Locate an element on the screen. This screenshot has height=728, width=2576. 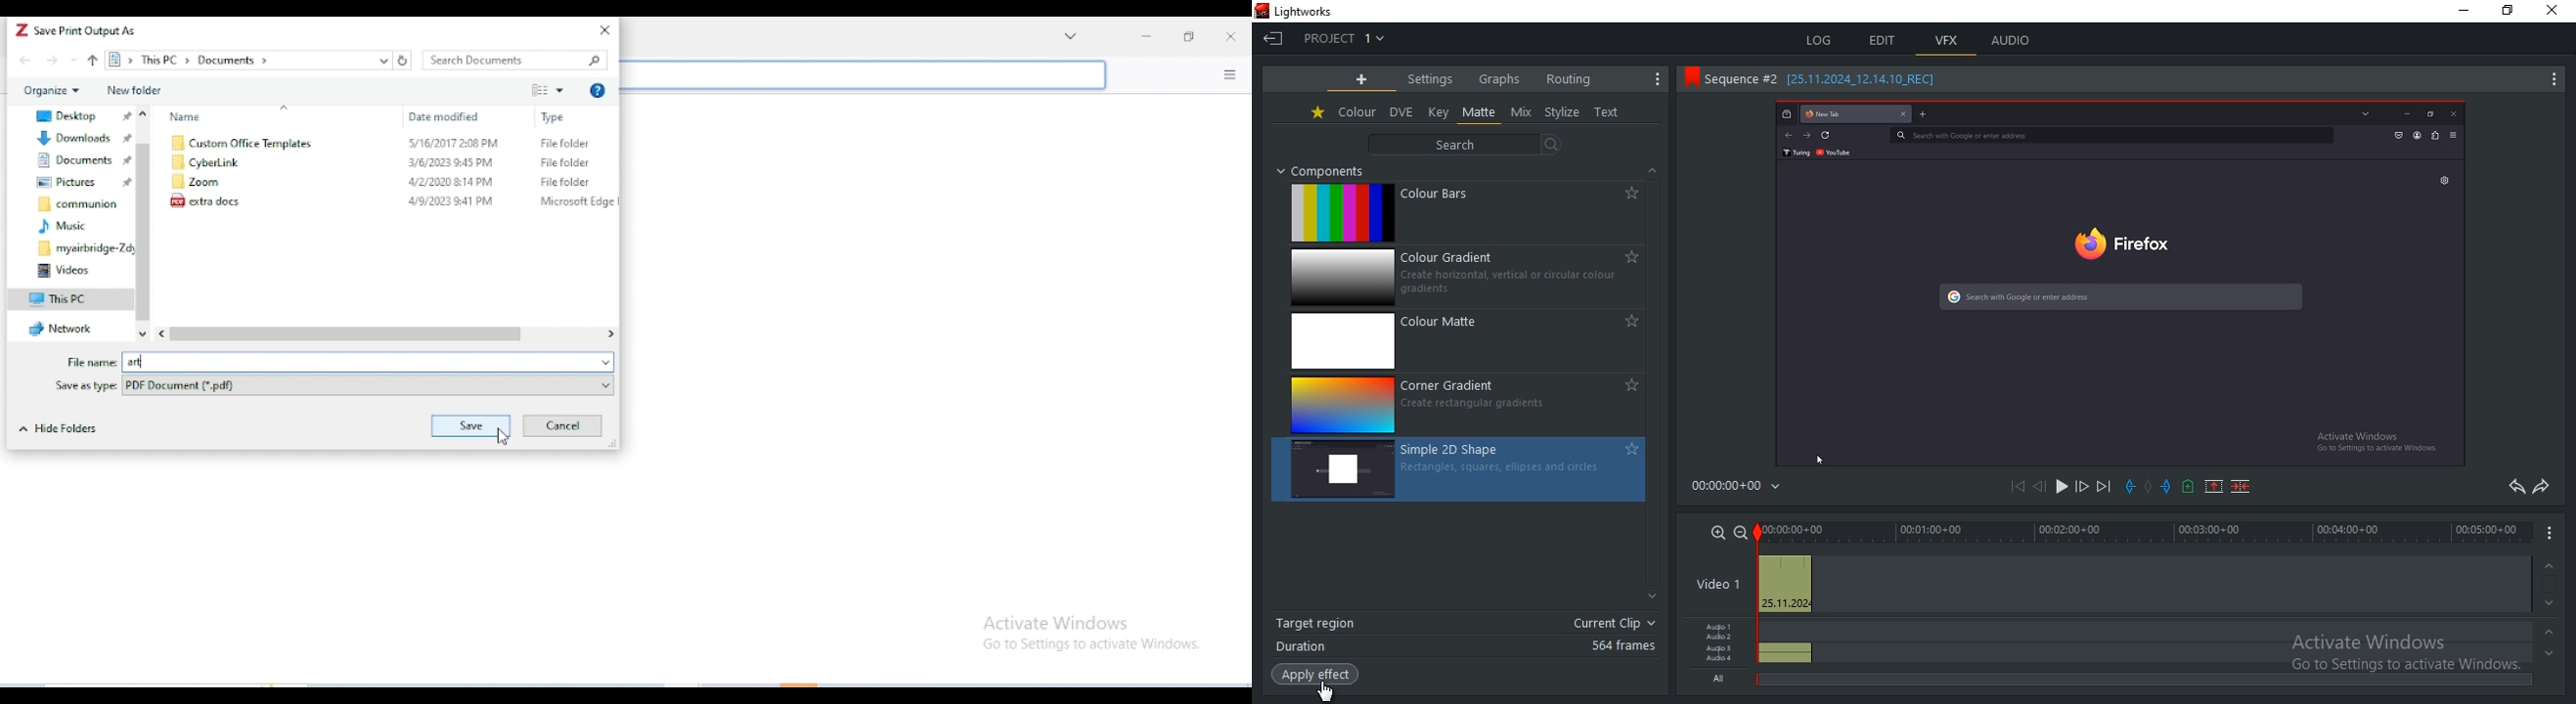
Zoom folder is located at coordinates (199, 181).